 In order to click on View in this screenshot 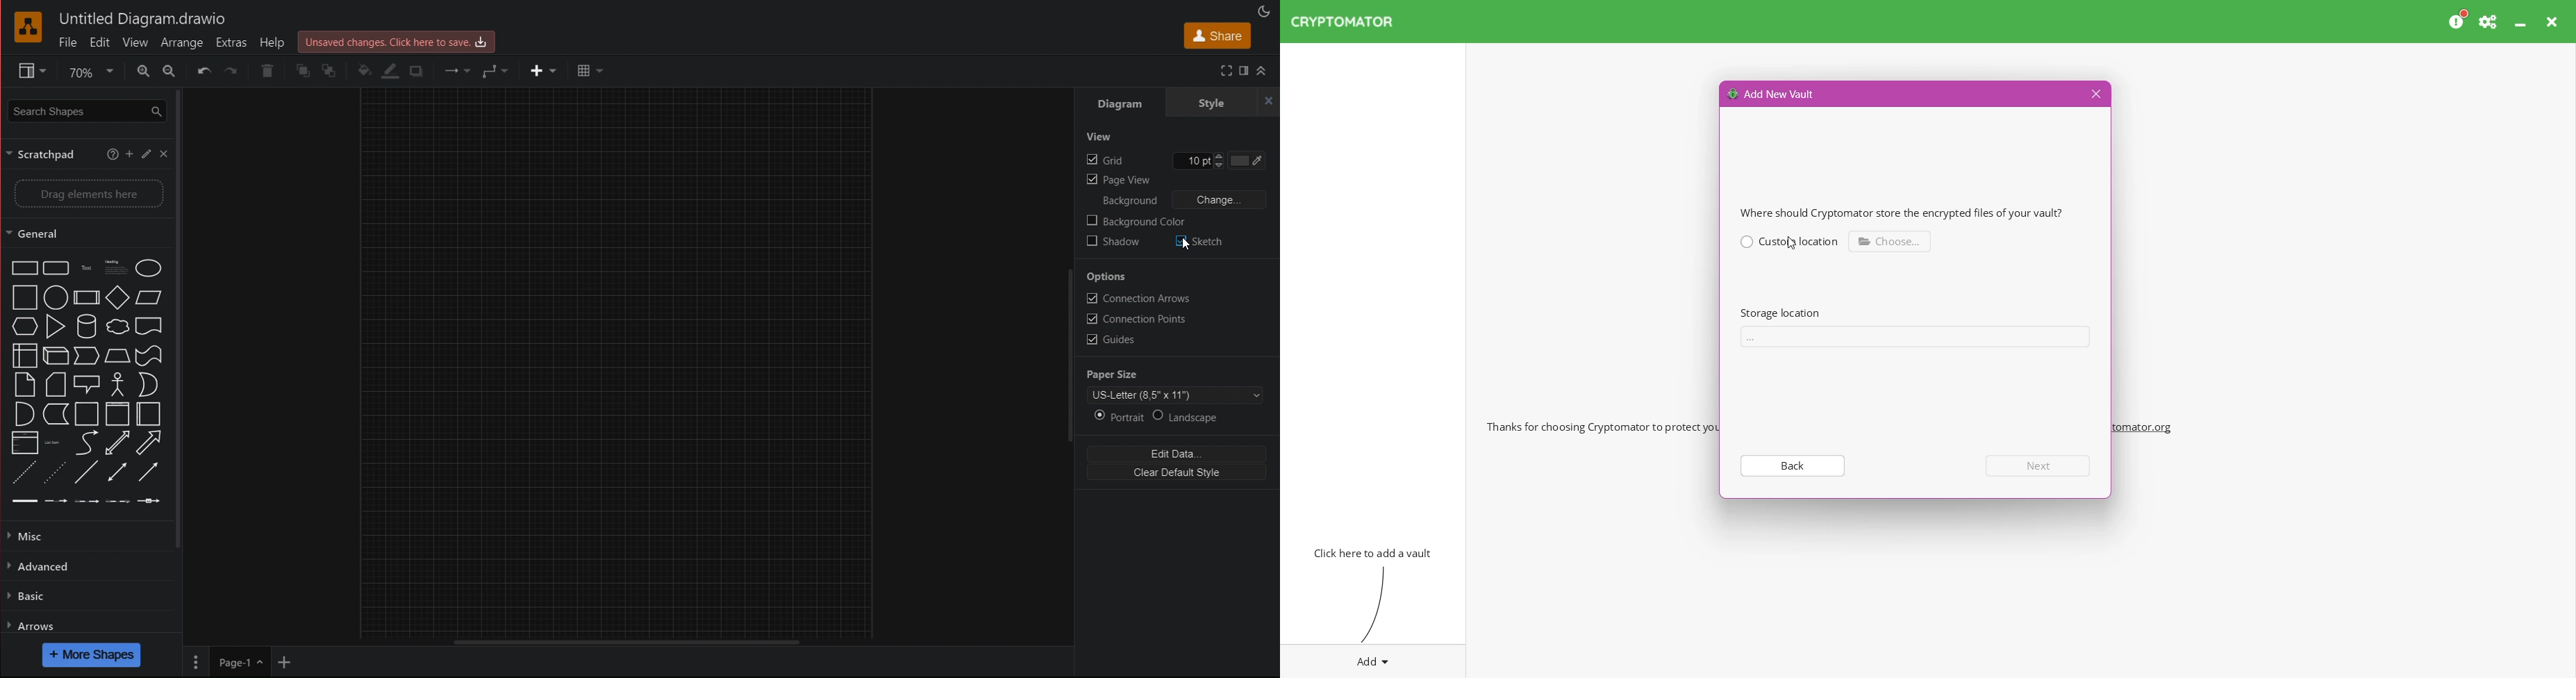, I will do `click(1100, 138)`.